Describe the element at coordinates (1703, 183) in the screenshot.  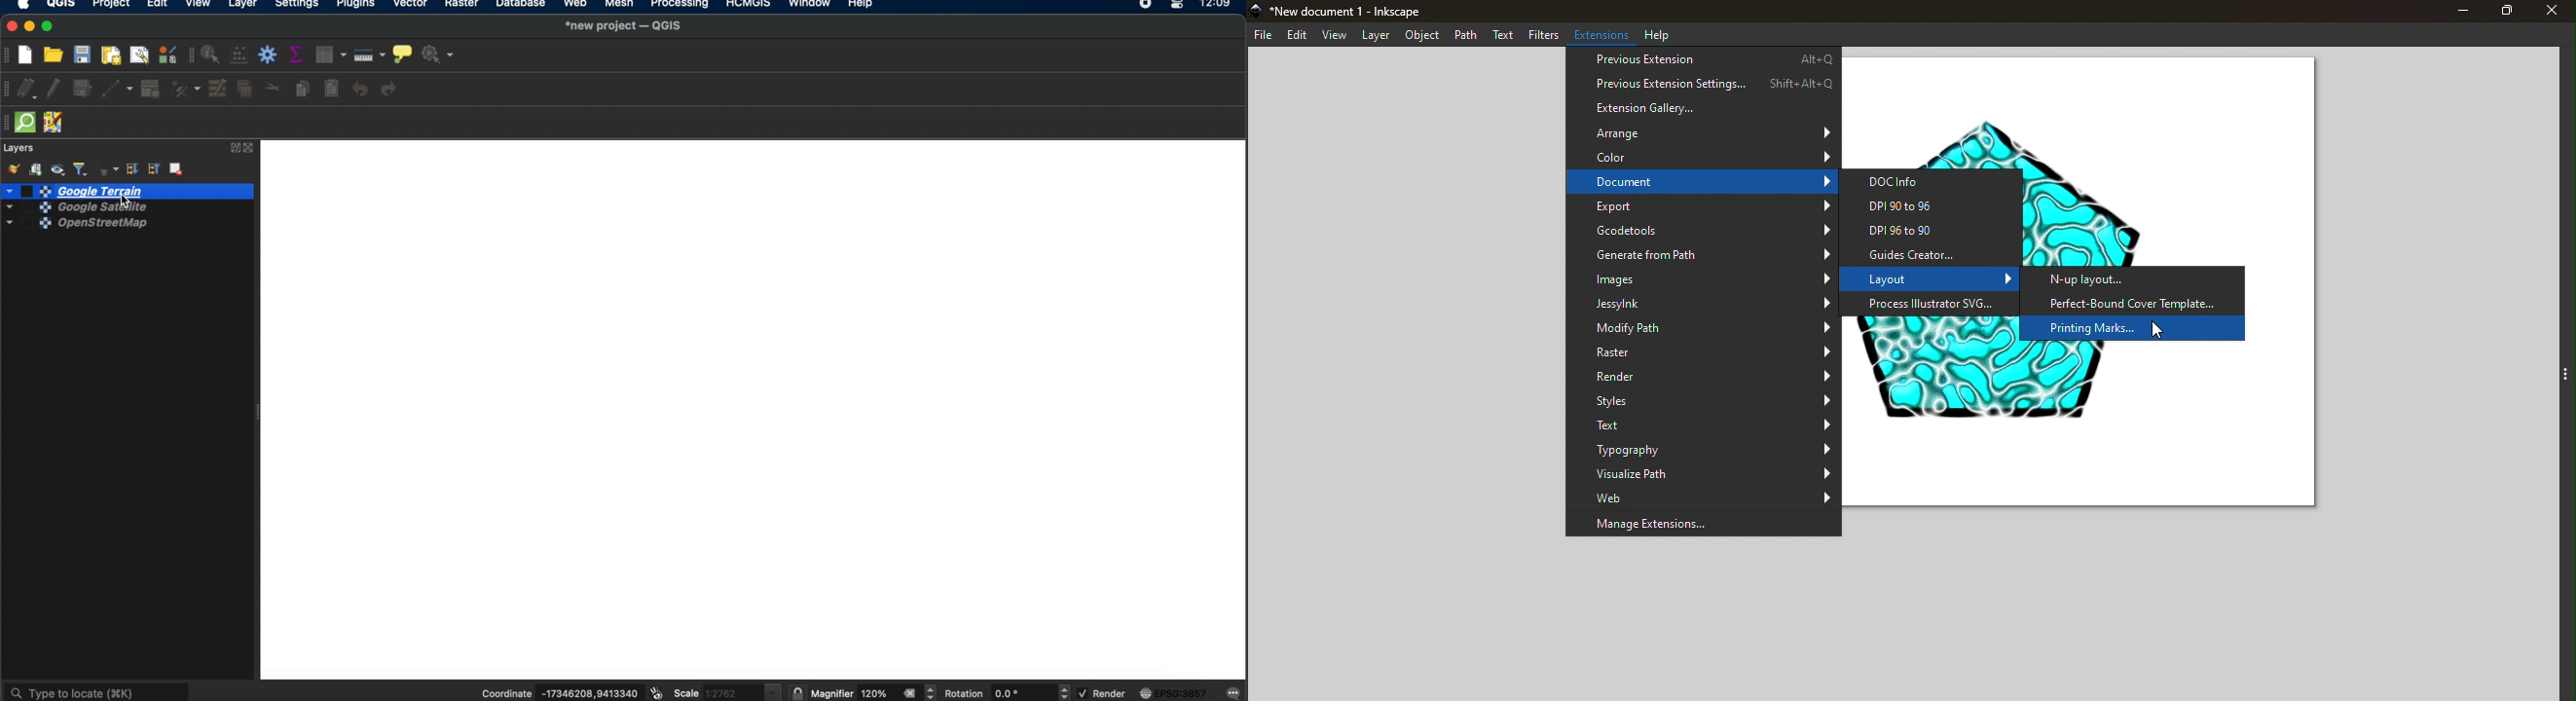
I see `Document` at that location.